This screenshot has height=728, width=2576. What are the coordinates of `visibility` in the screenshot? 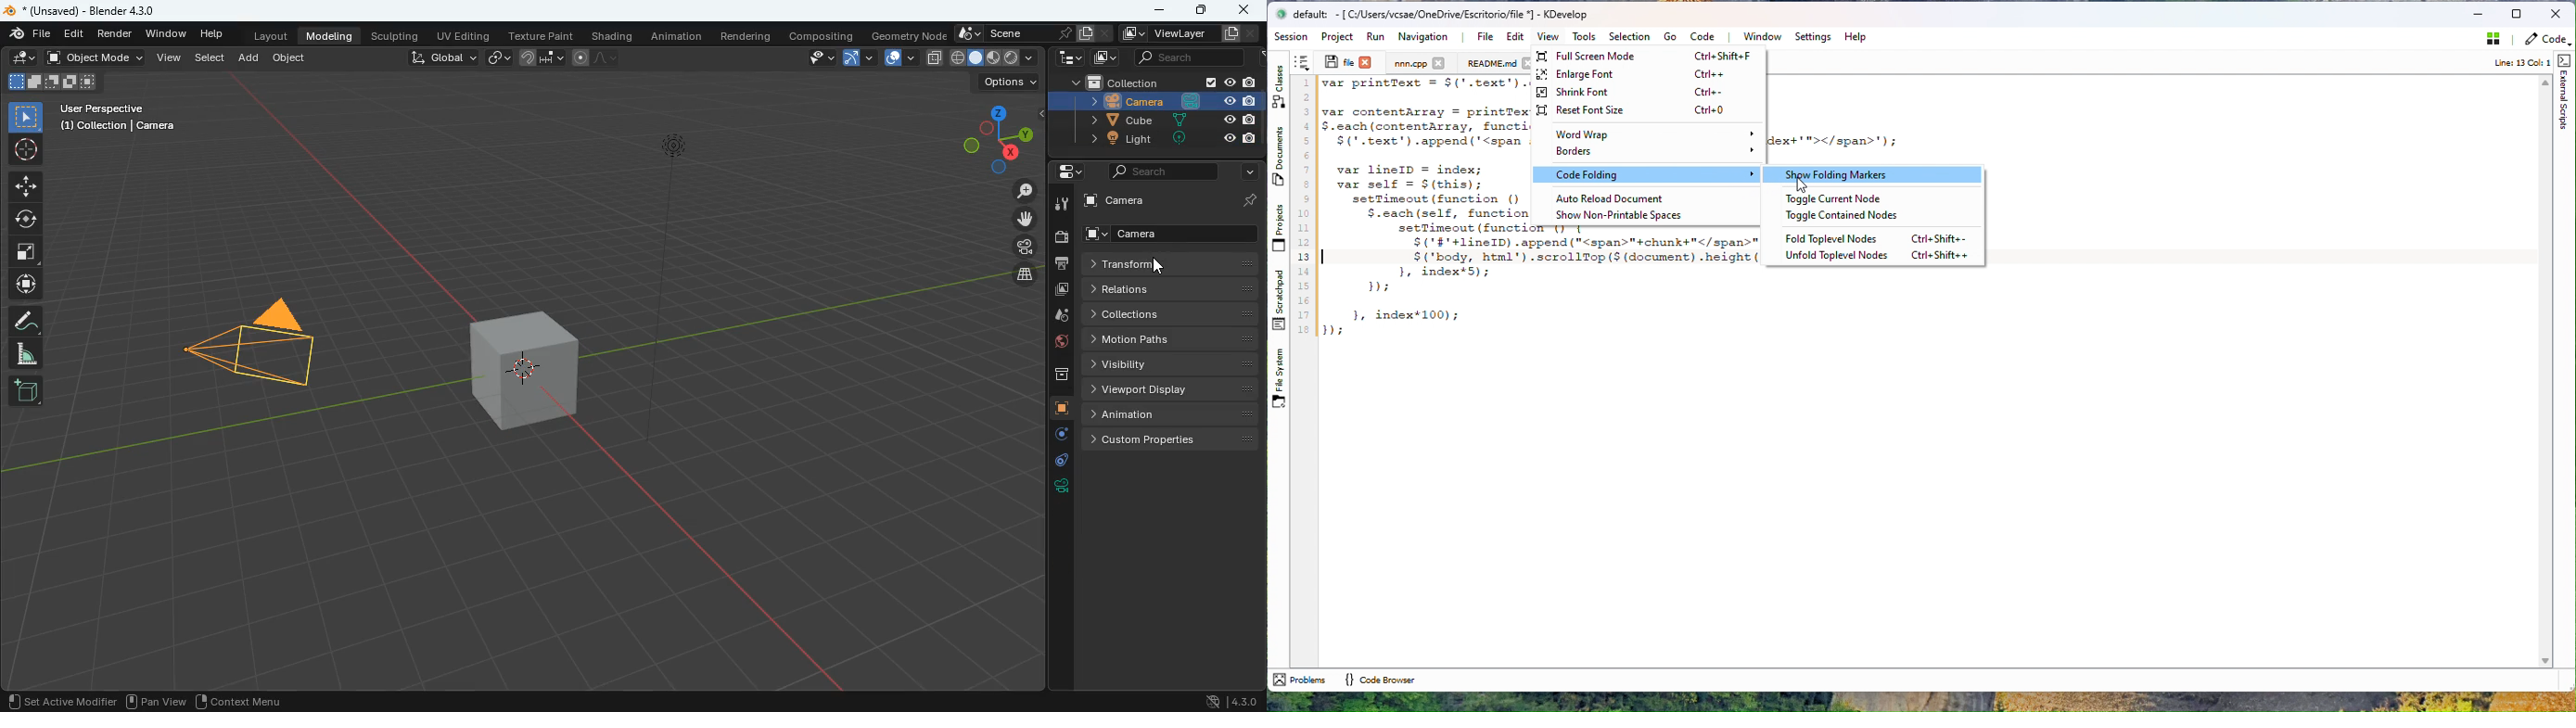 It's located at (1172, 364).